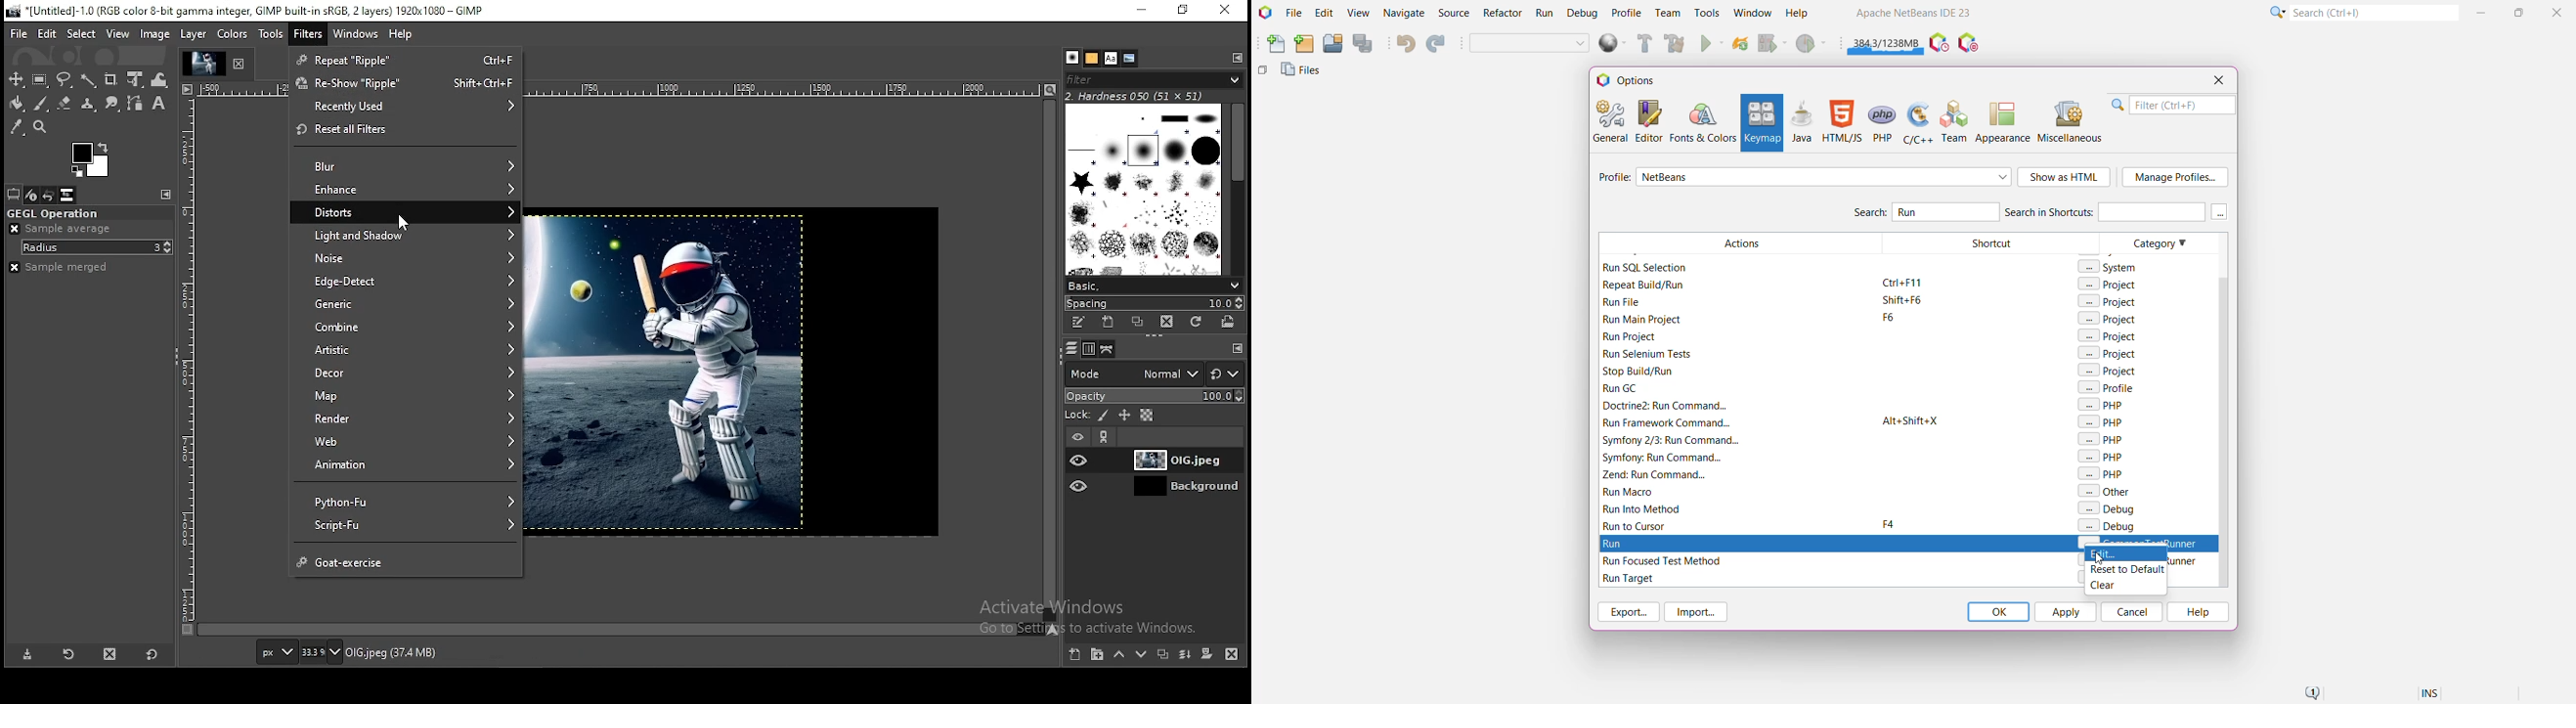 The image size is (2576, 728). Describe the element at coordinates (405, 84) in the screenshot. I see `reshow "ripple"` at that location.